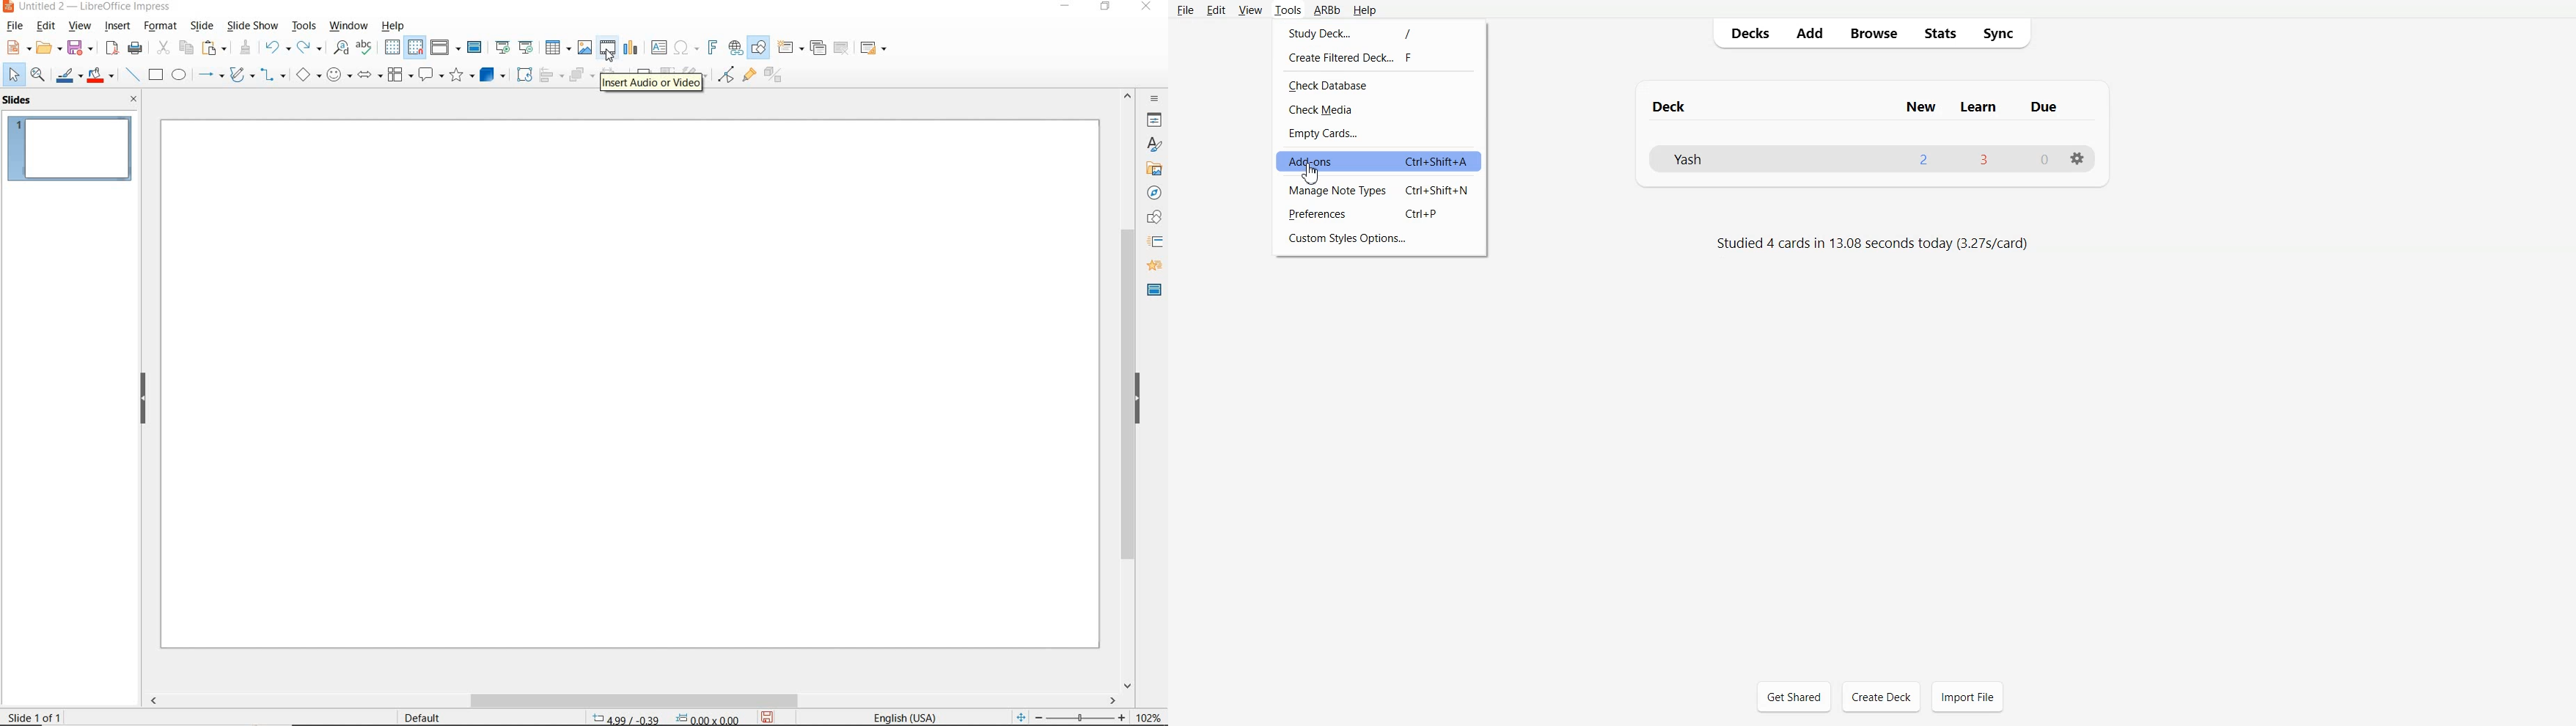 This screenshot has width=2576, height=728. What do you see at coordinates (1378, 31) in the screenshot?
I see `Study deck` at bounding box center [1378, 31].